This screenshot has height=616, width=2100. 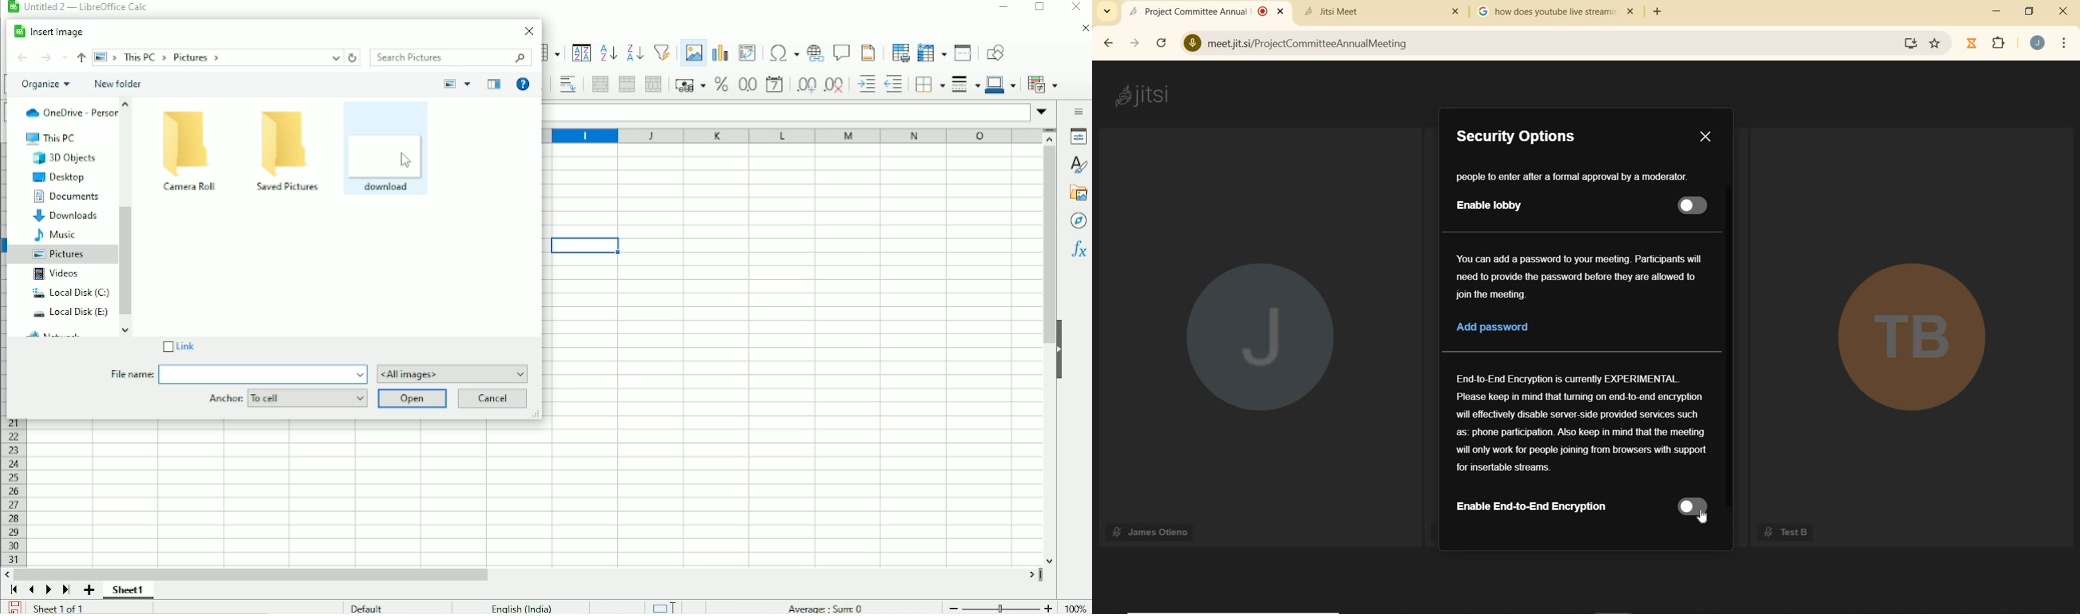 What do you see at coordinates (1558, 12) in the screenshot?
I see `how does youtube live stream` at bounding box center [1558, 12].